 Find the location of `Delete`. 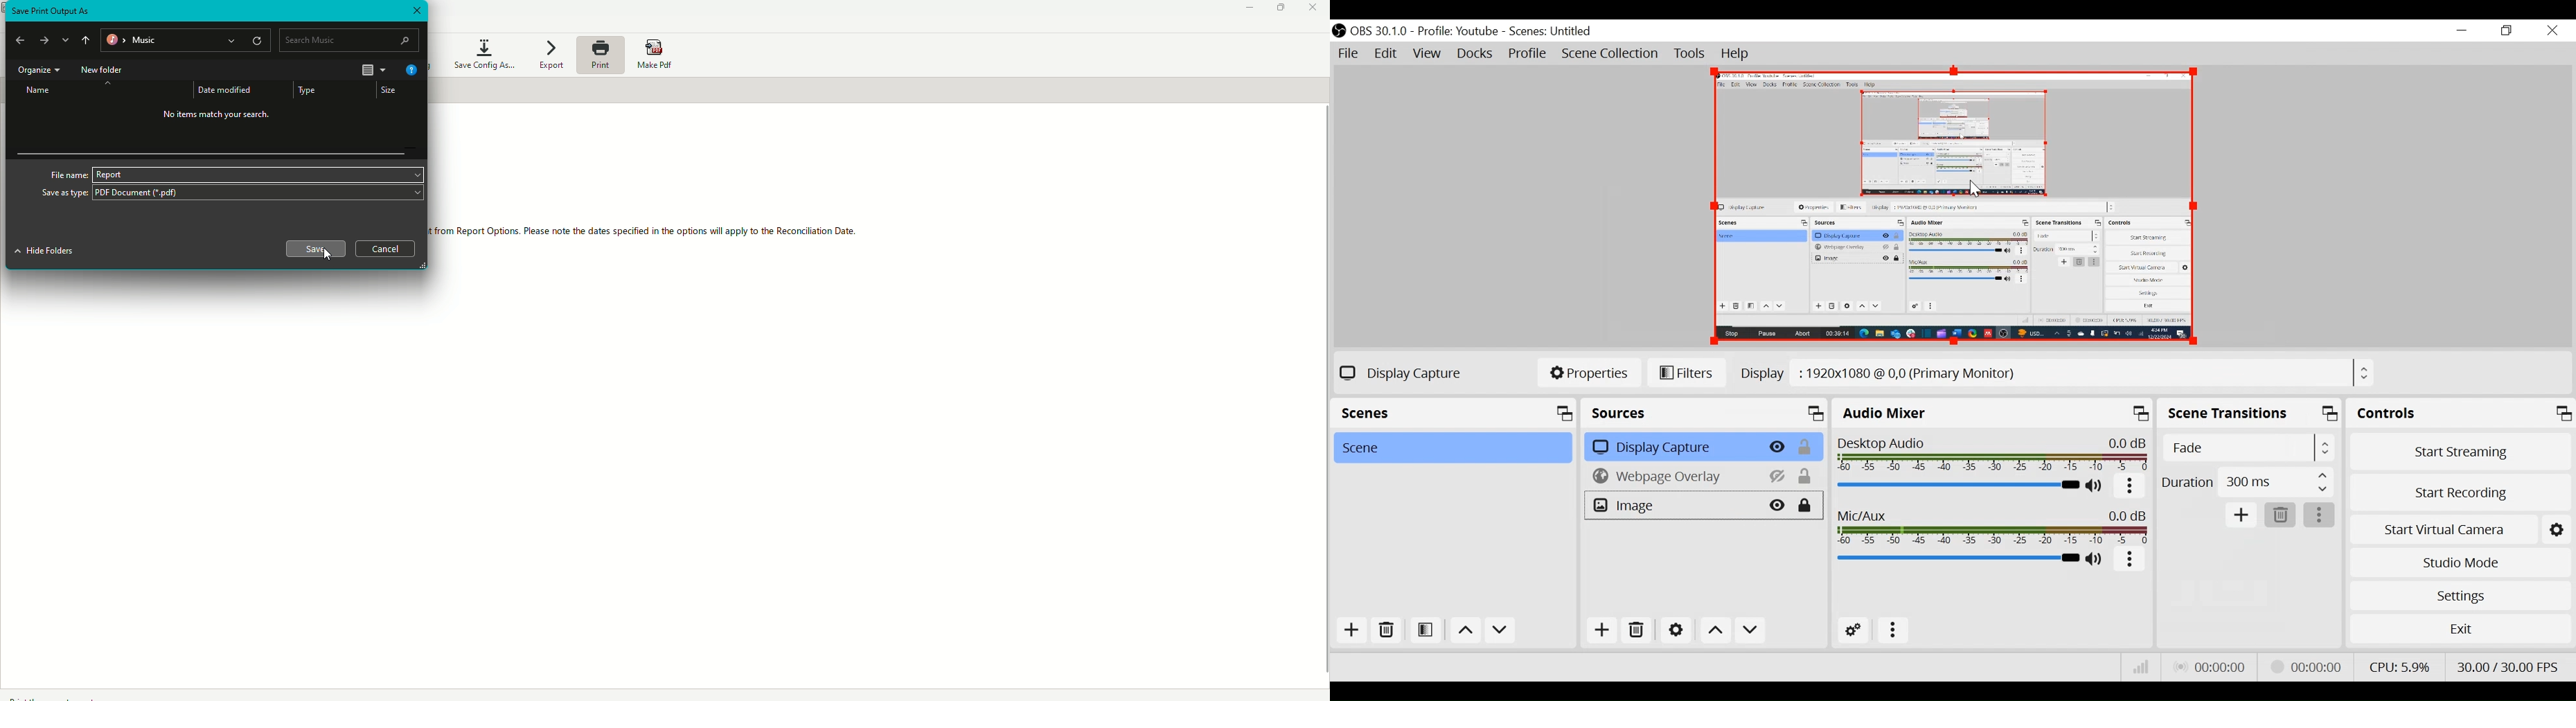

Delete is located at coordinates (2279, 515).